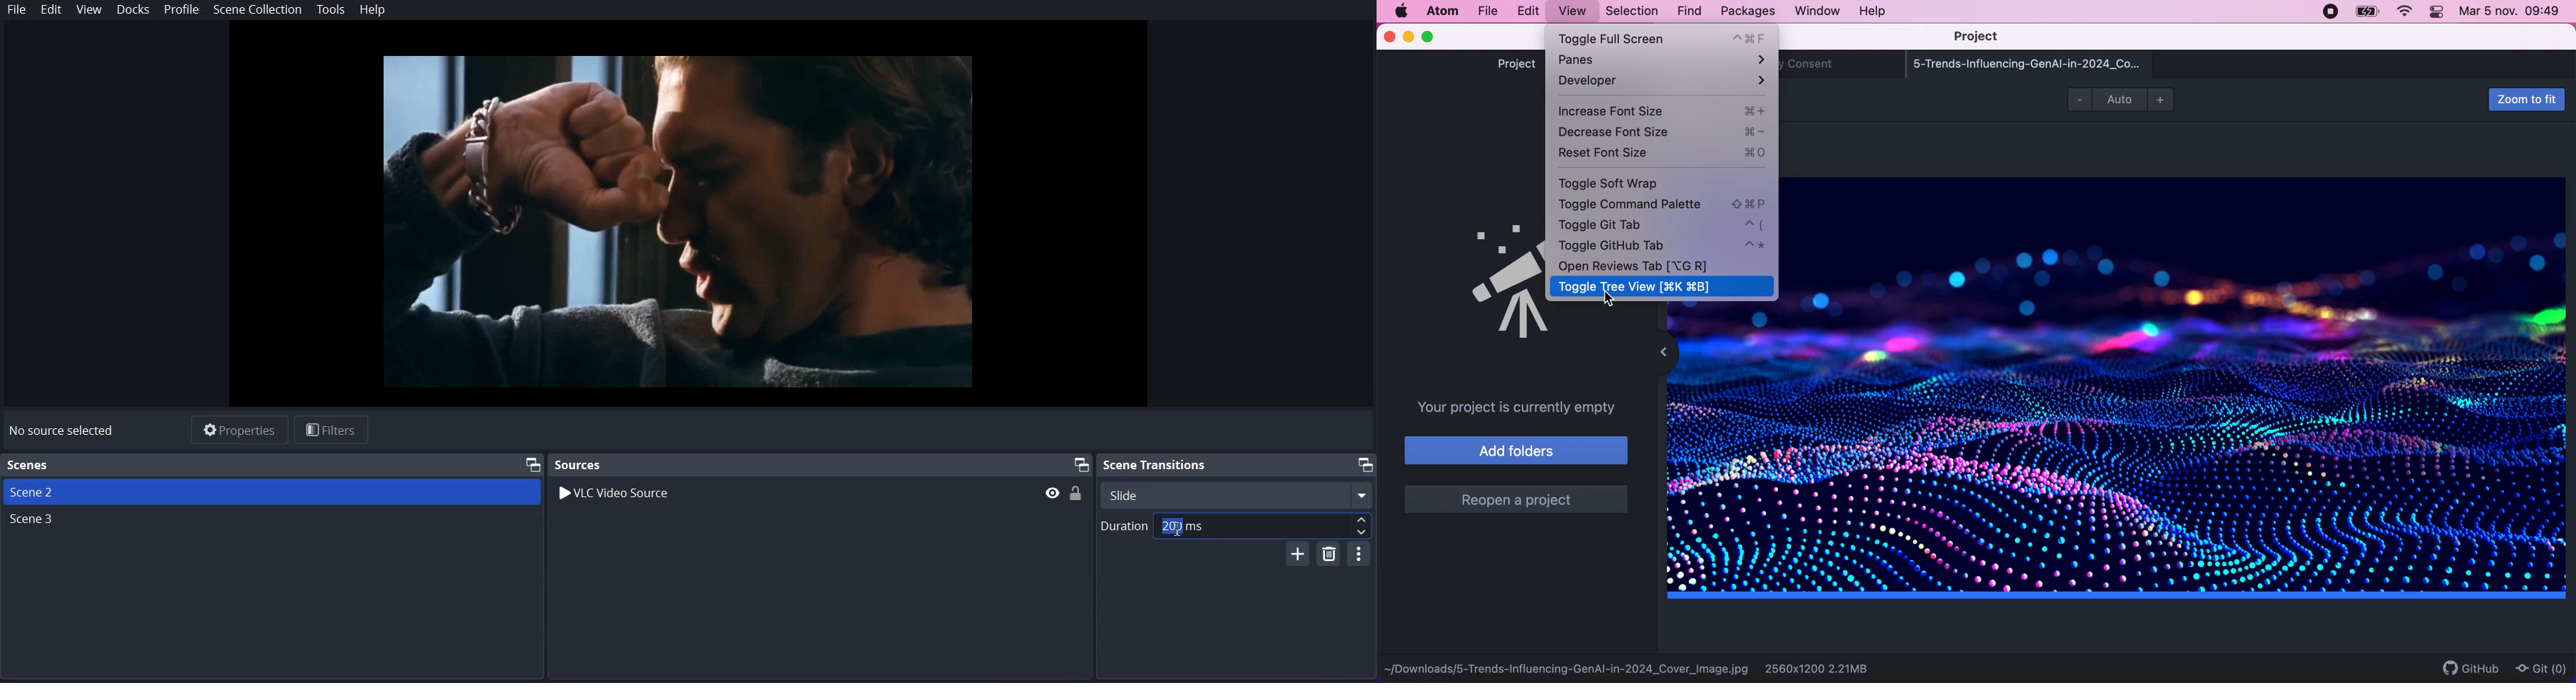 The height and width of the screenshot is (700, 2576). What do you see at coordinates (271, 491) in the screenshot?
I see `Scene` at bounding box center [271, 491].